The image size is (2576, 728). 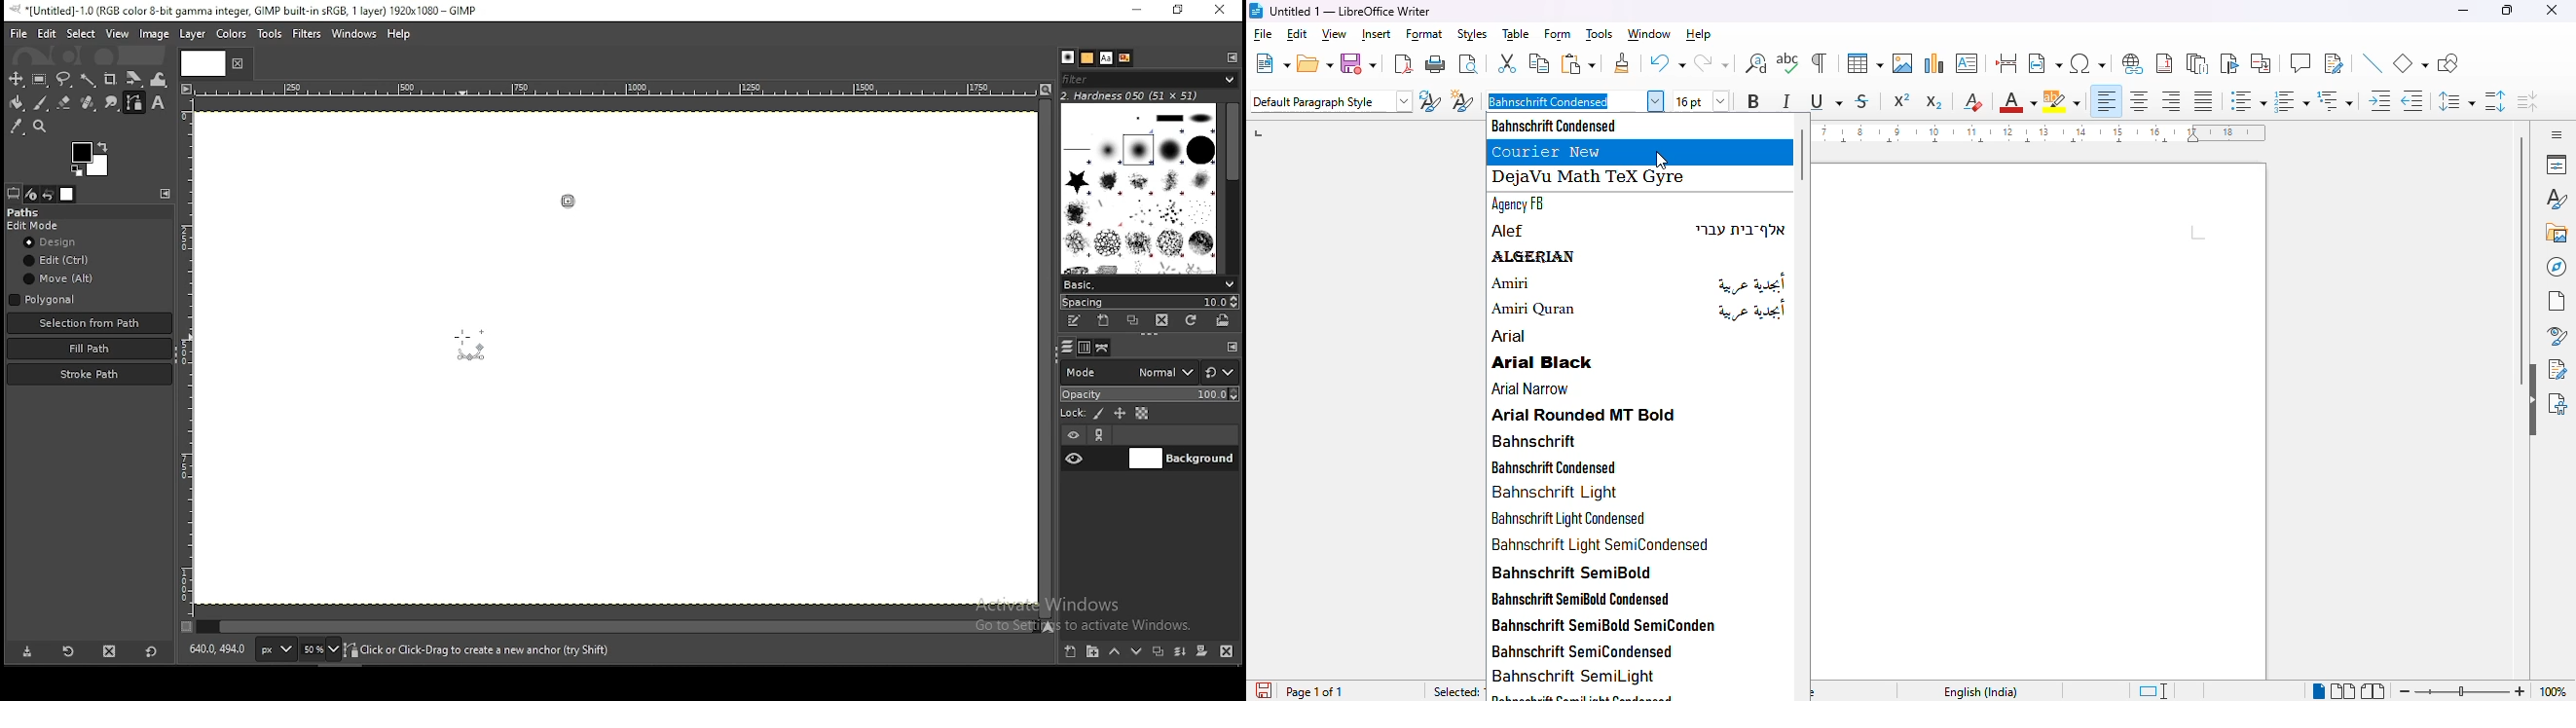 I want to click on multi page view, so click(x=2343, y=691).